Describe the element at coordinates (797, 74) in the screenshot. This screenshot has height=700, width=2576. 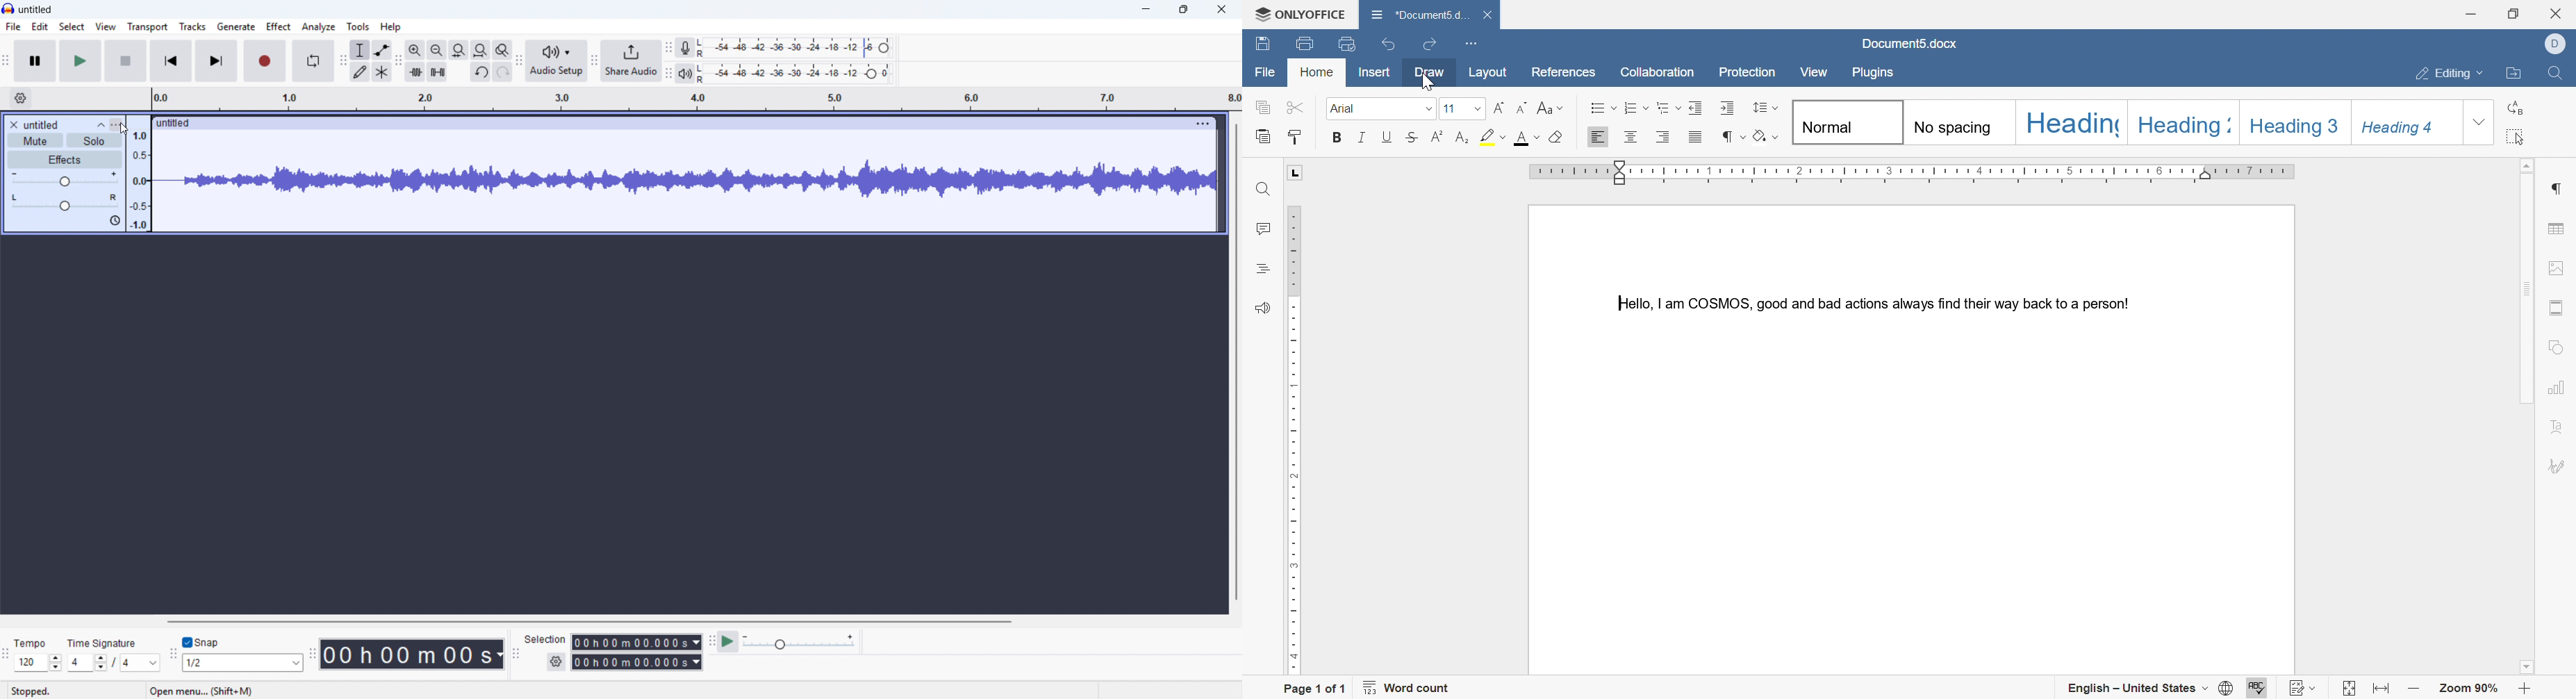
I see `Playback level ` at that location.